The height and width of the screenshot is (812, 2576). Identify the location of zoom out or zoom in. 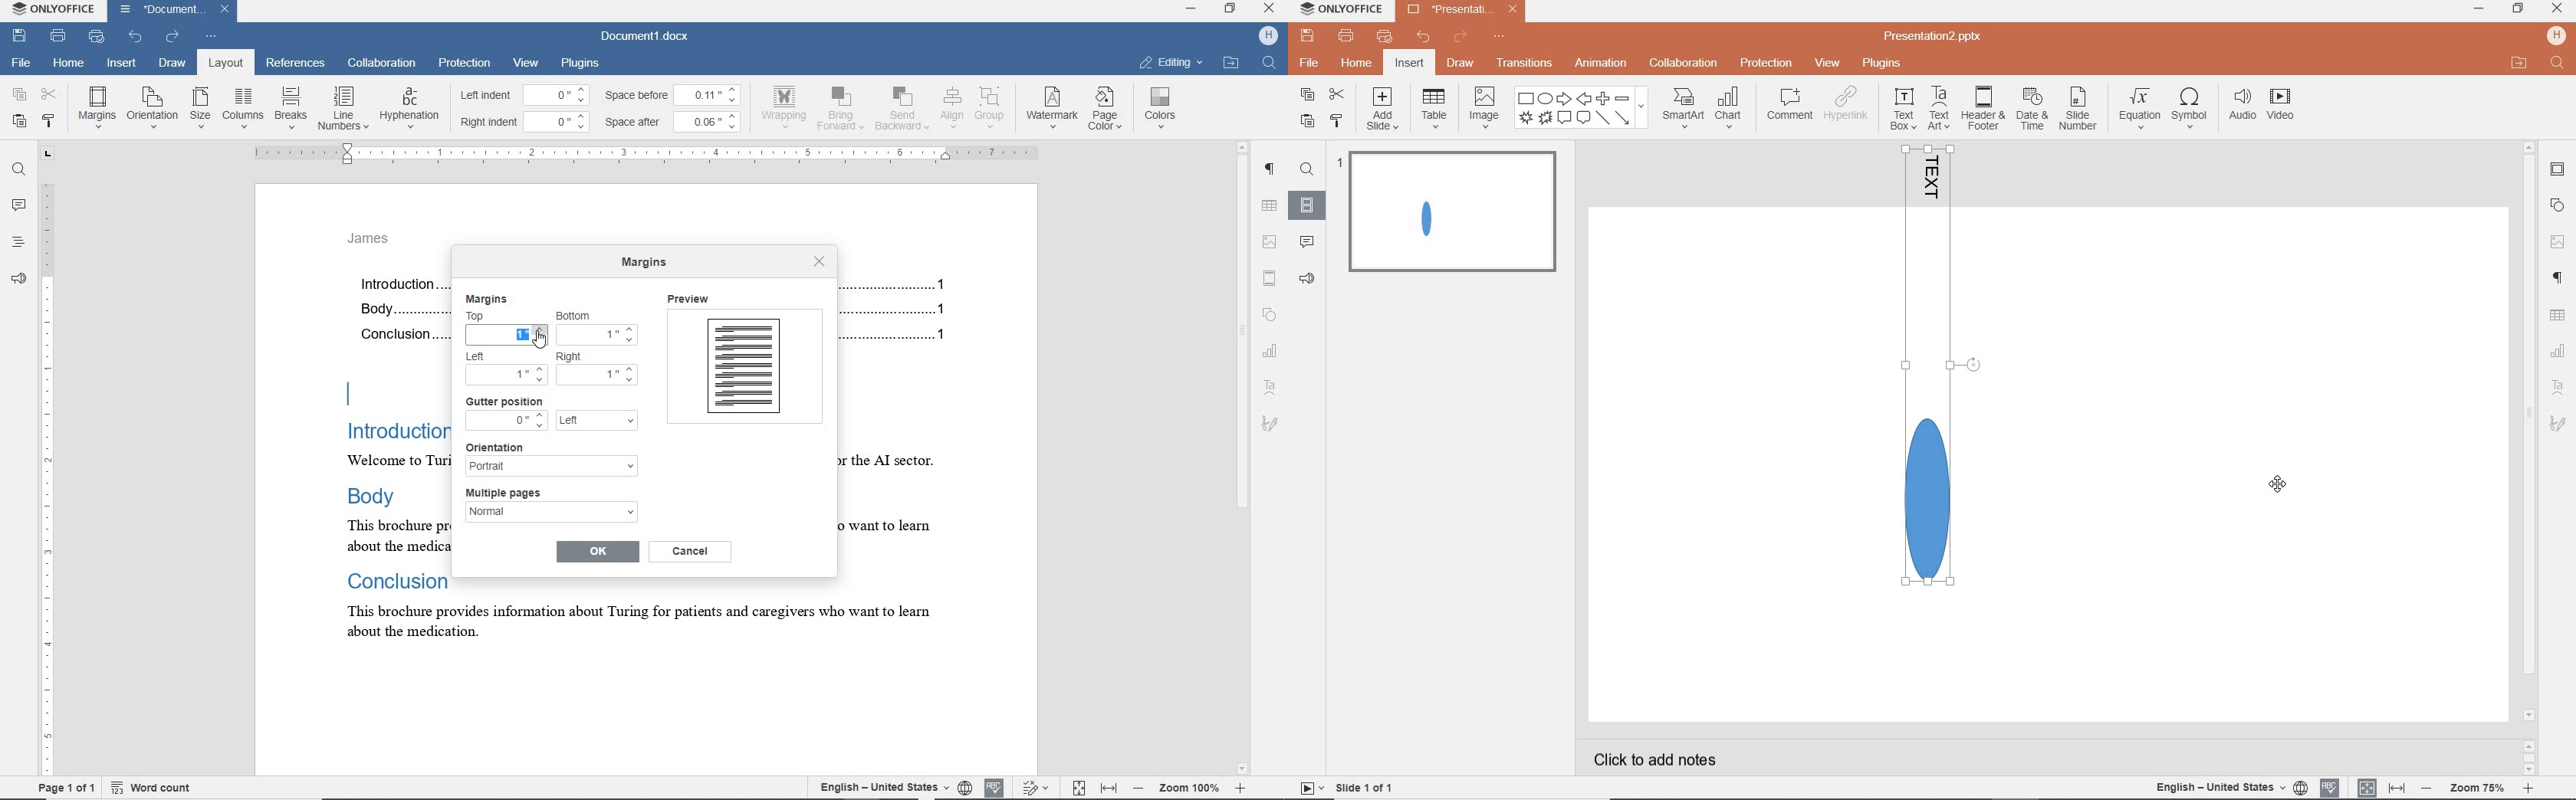
(1189, 787).